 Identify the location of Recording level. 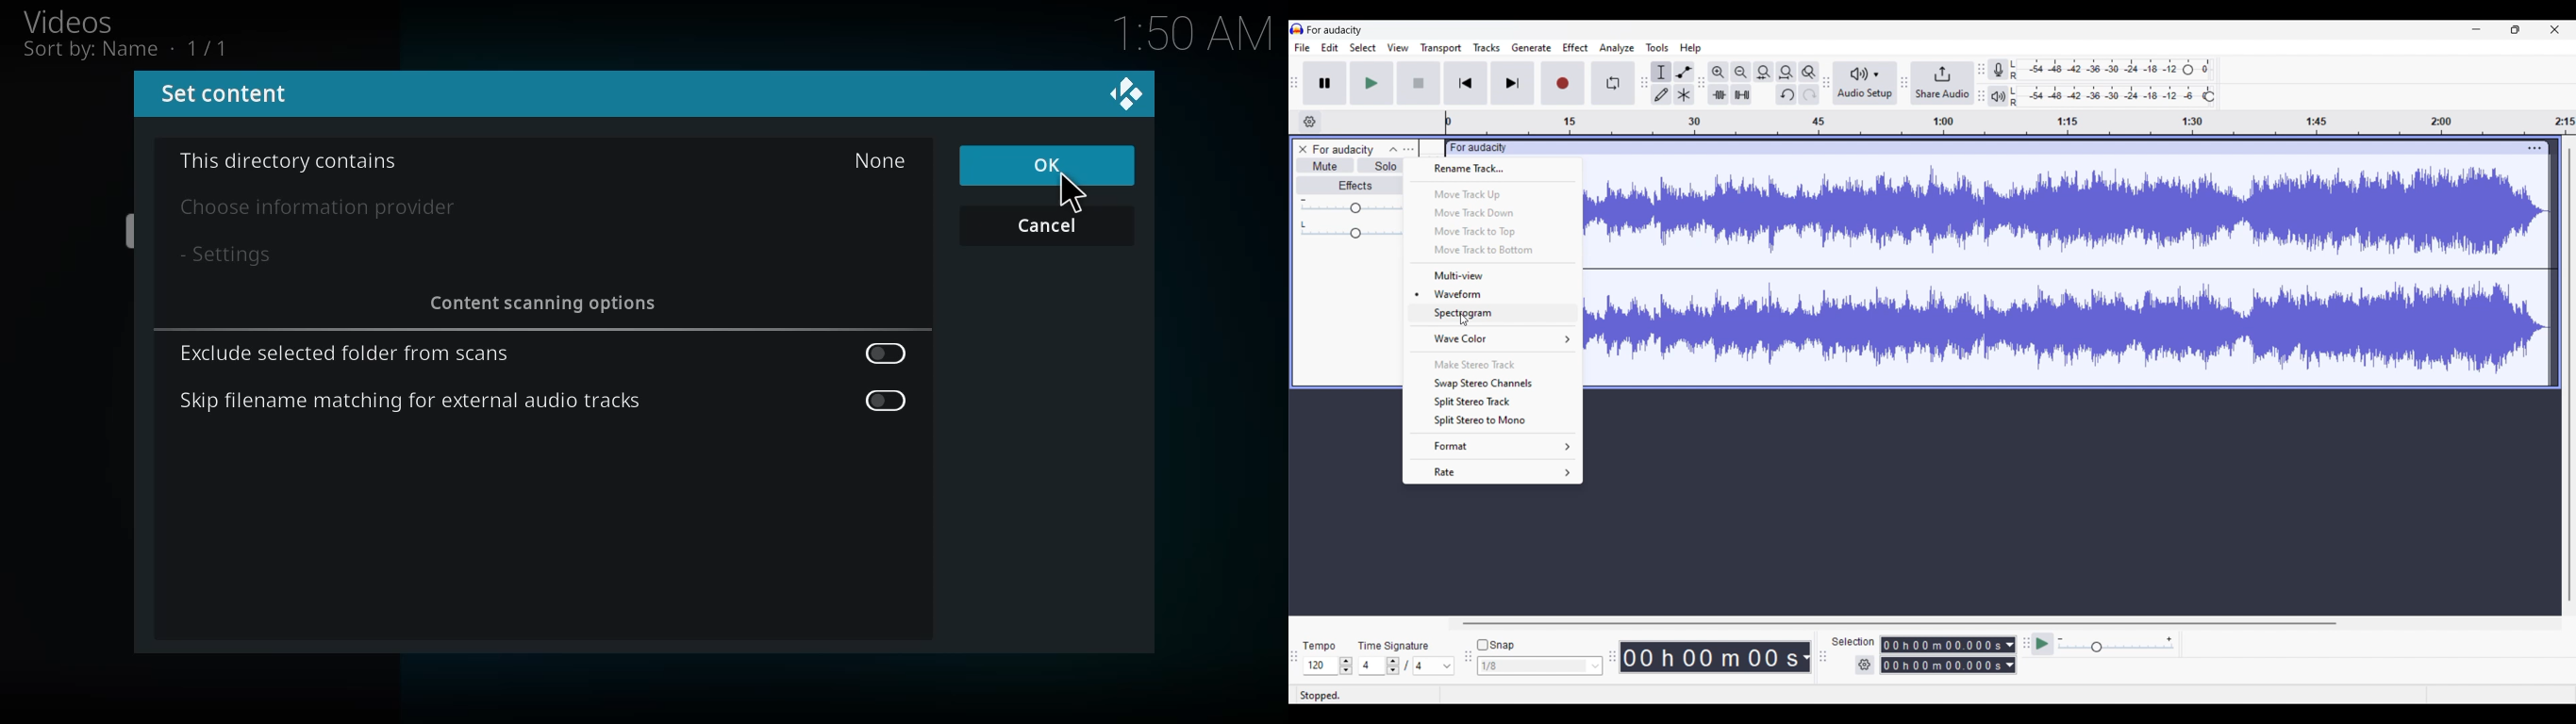
(2111, 70).